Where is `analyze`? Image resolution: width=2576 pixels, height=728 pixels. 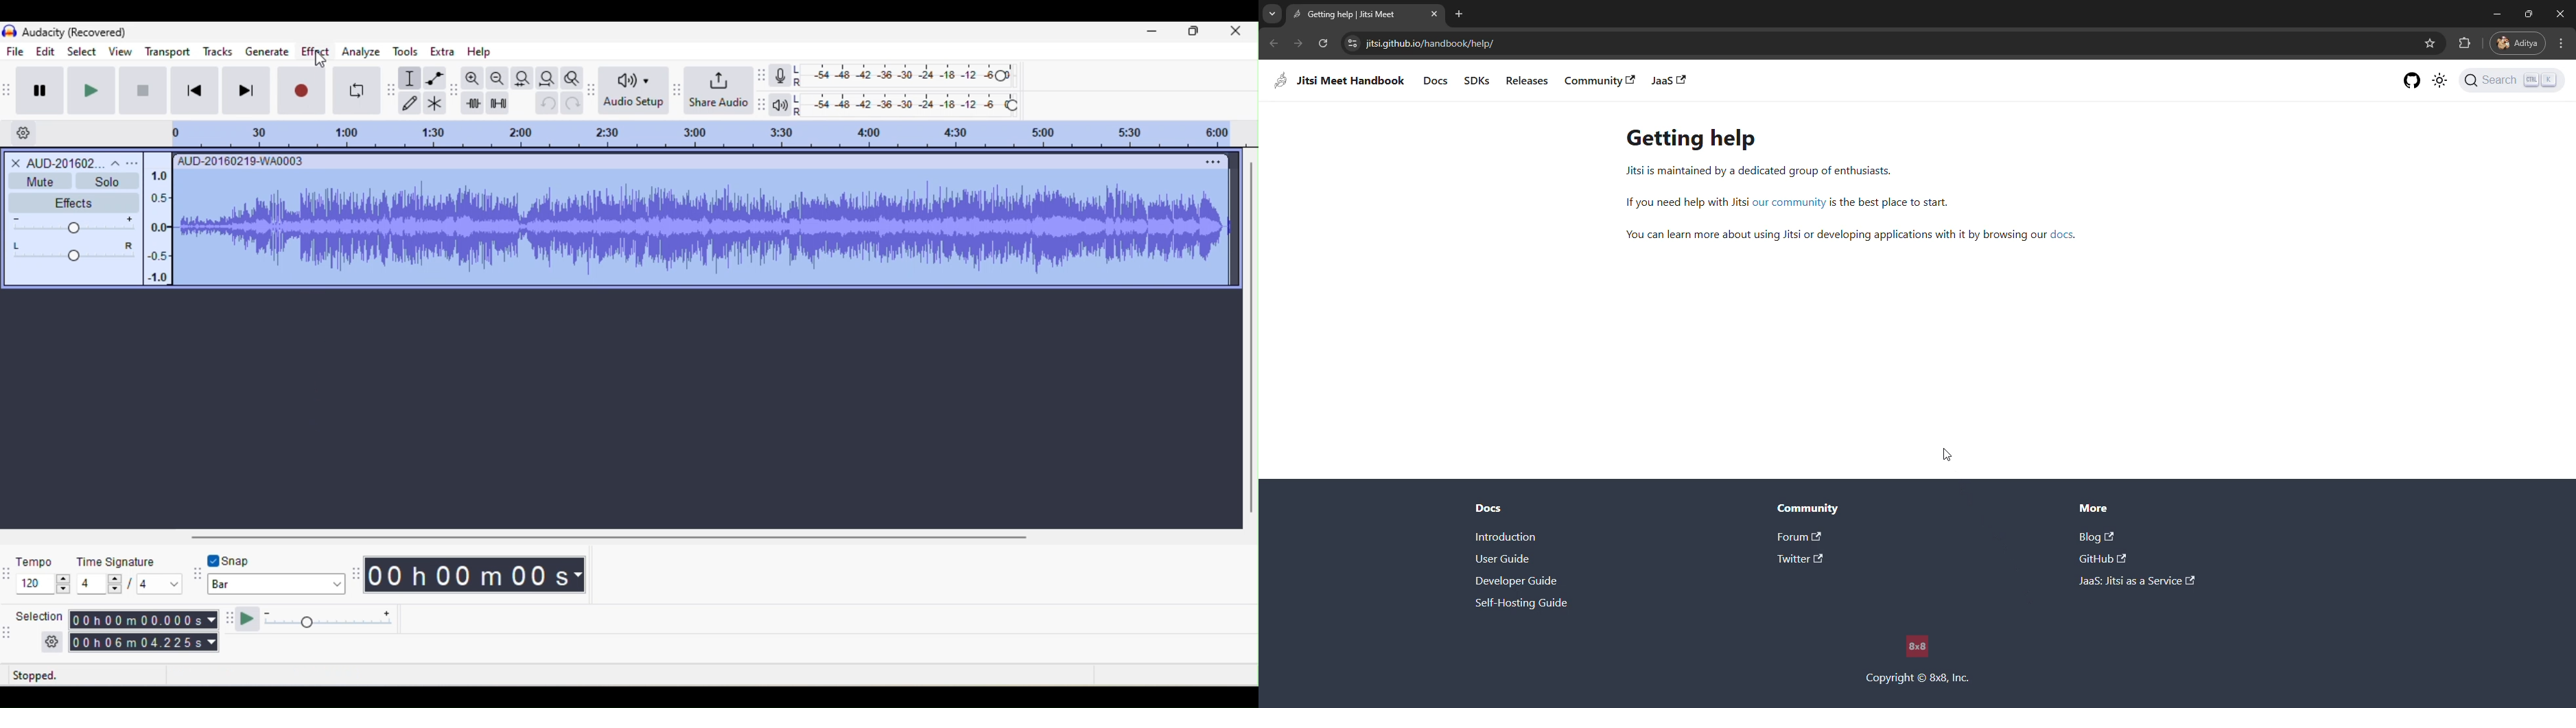 analyze is located at coordinates (361, 54).